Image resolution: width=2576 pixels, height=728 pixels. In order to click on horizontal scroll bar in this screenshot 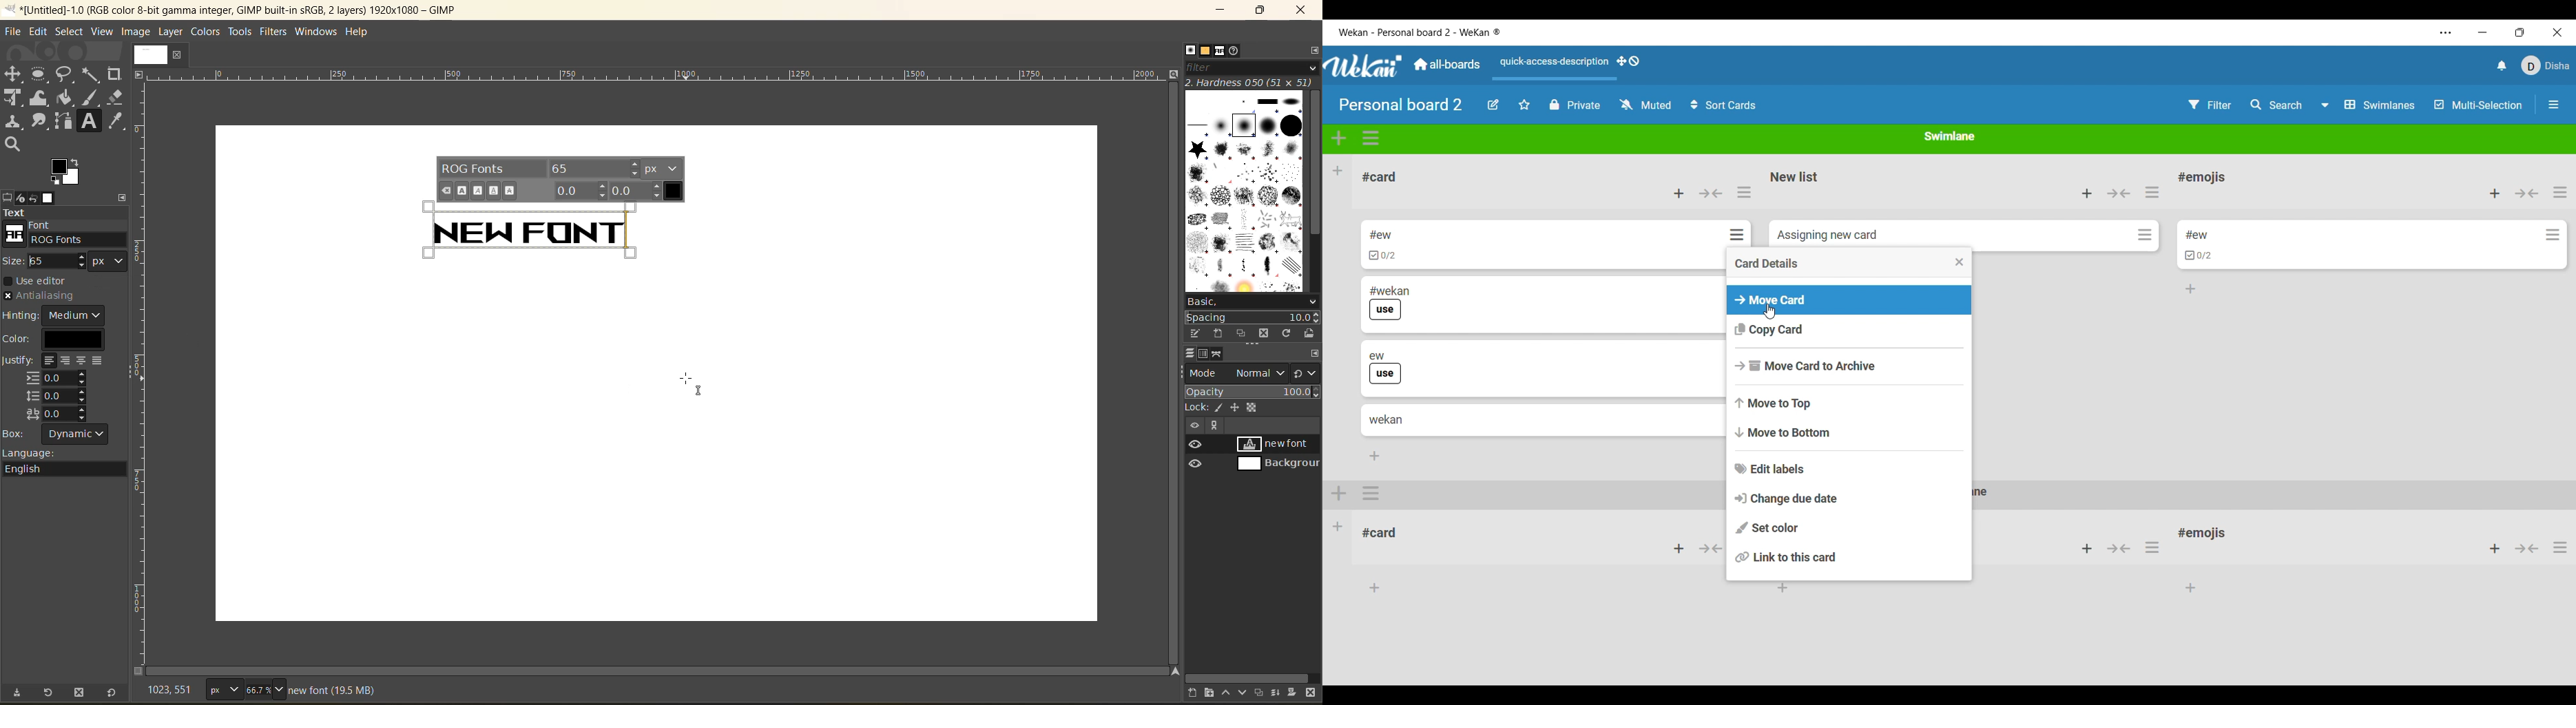, I will do `click(1249, 678)`.